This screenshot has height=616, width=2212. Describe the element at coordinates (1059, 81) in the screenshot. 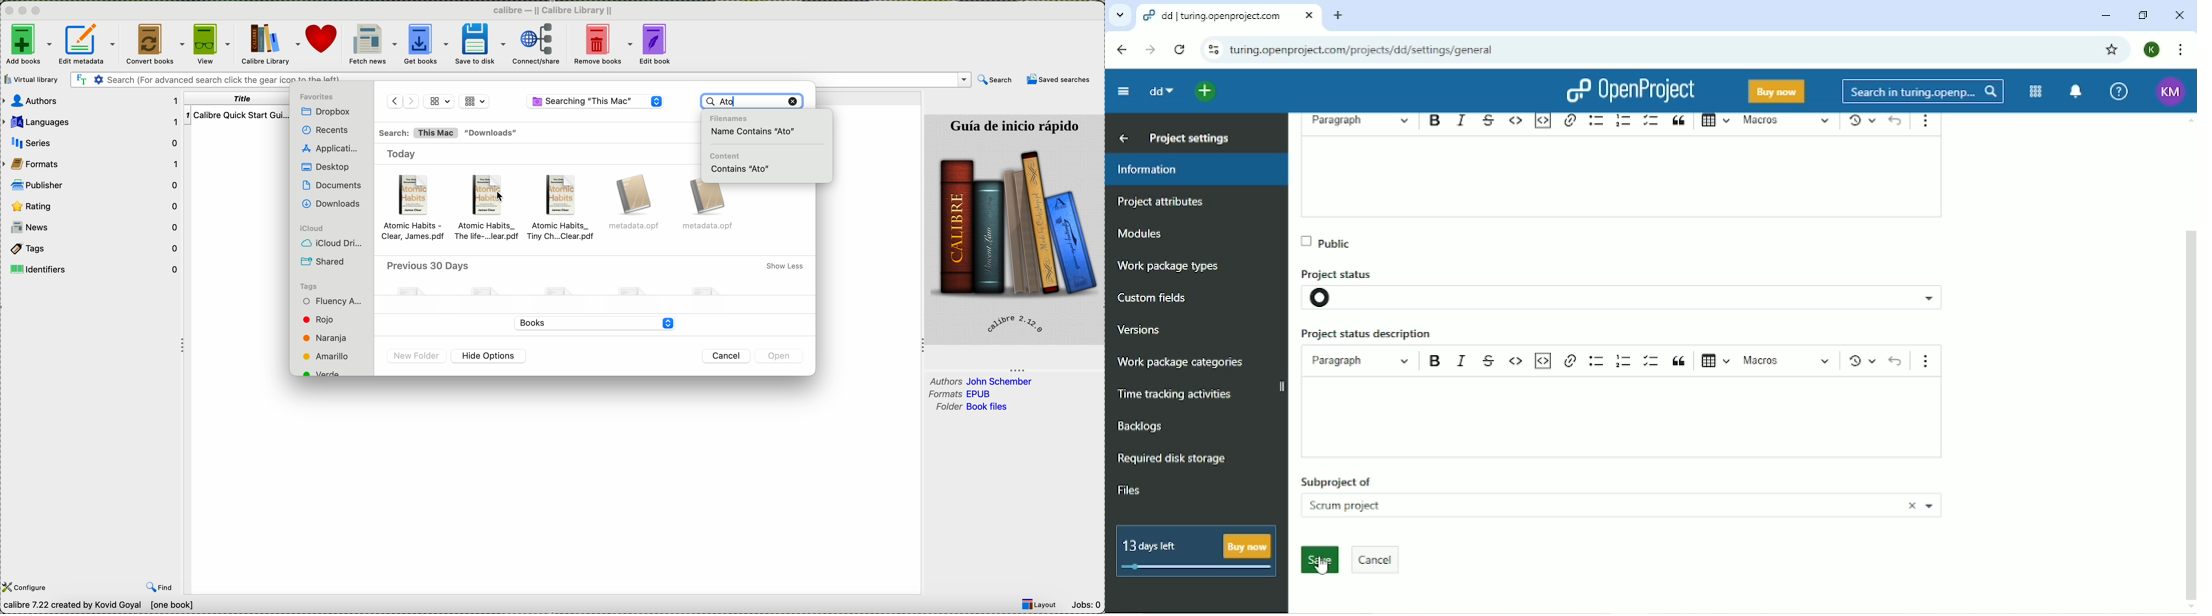

I see `saved searches` at that location.